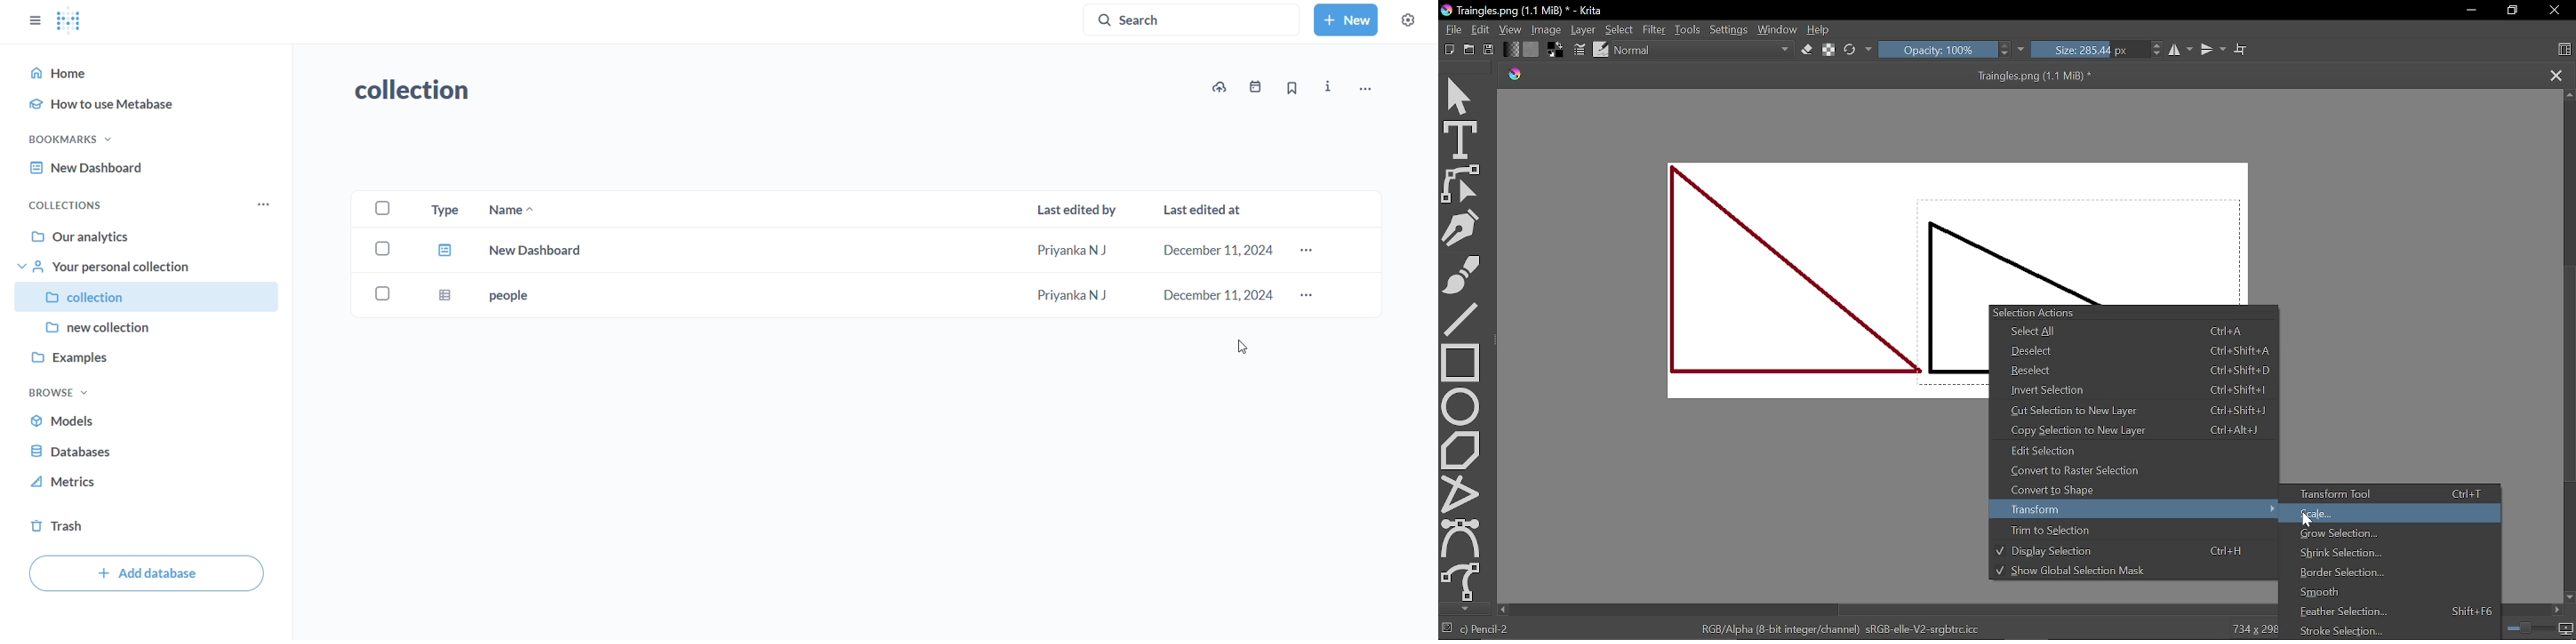 Image resolution: width=2576 pixels, height=644 pixels. Describe the element at coordinates (1461, 361) in the screenshot. I see `rectangle tool` at that location.